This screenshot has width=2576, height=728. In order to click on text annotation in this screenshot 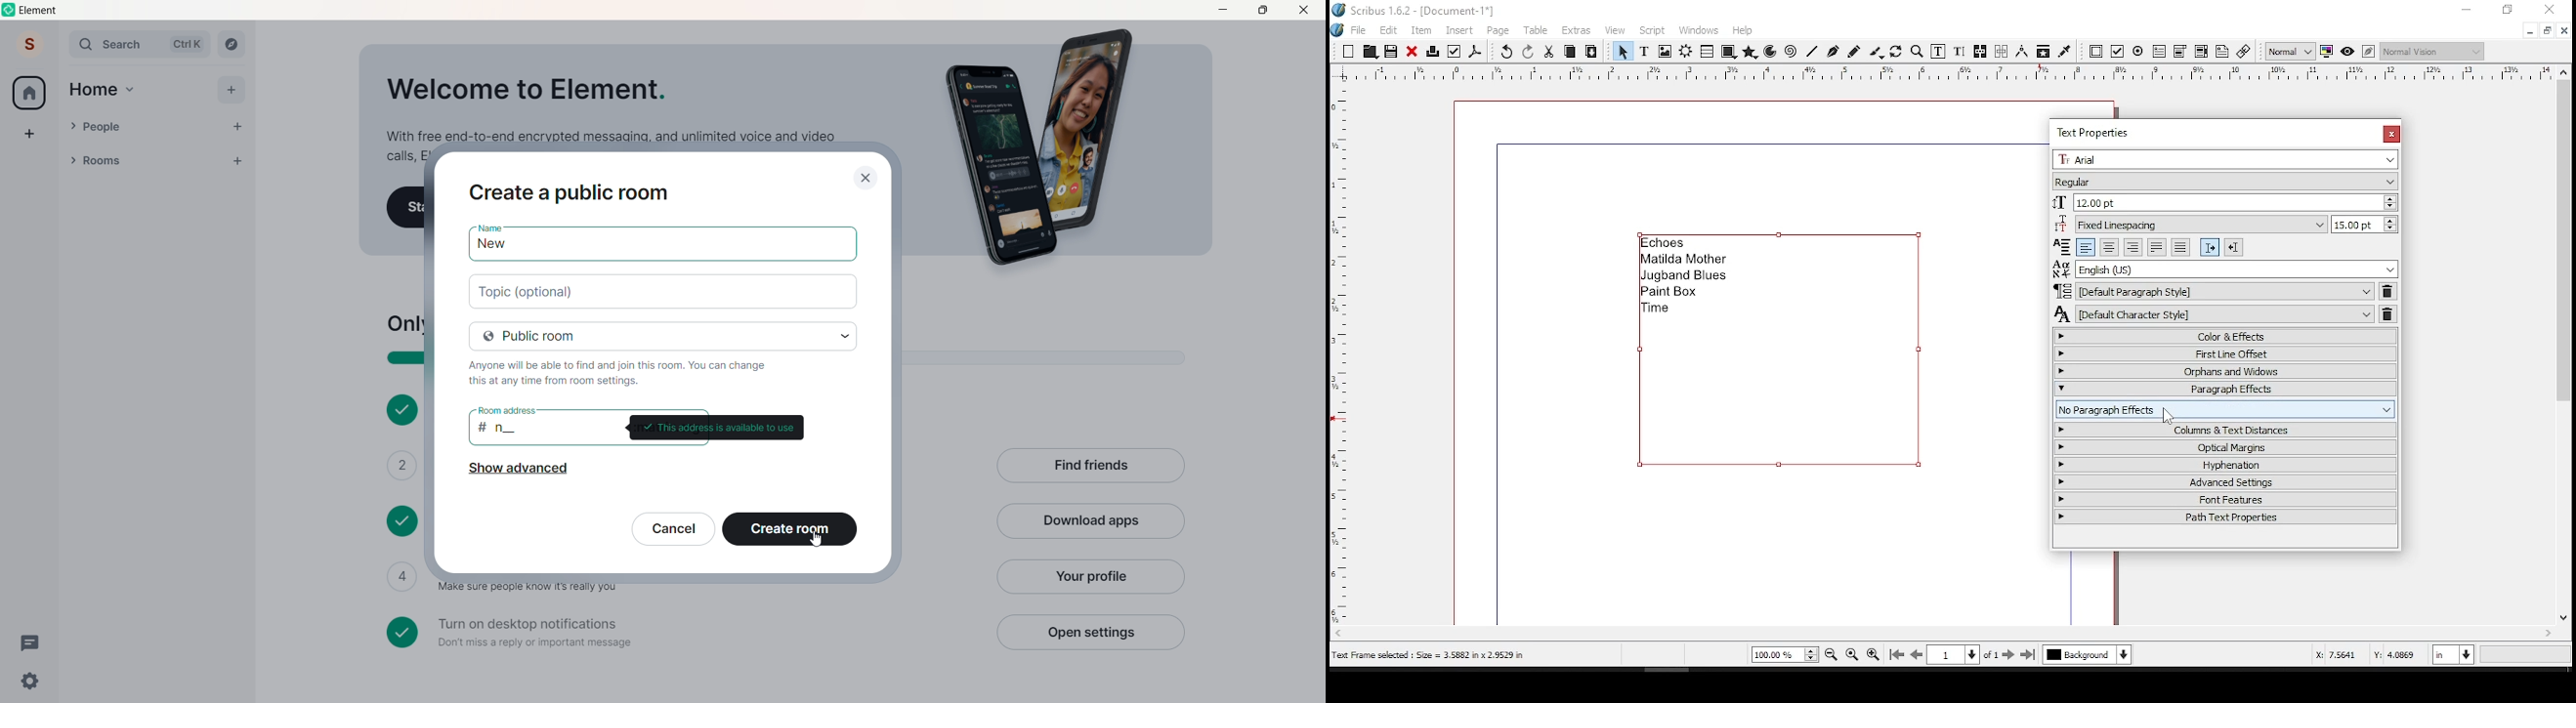, I will do `click(2222, 51)`.